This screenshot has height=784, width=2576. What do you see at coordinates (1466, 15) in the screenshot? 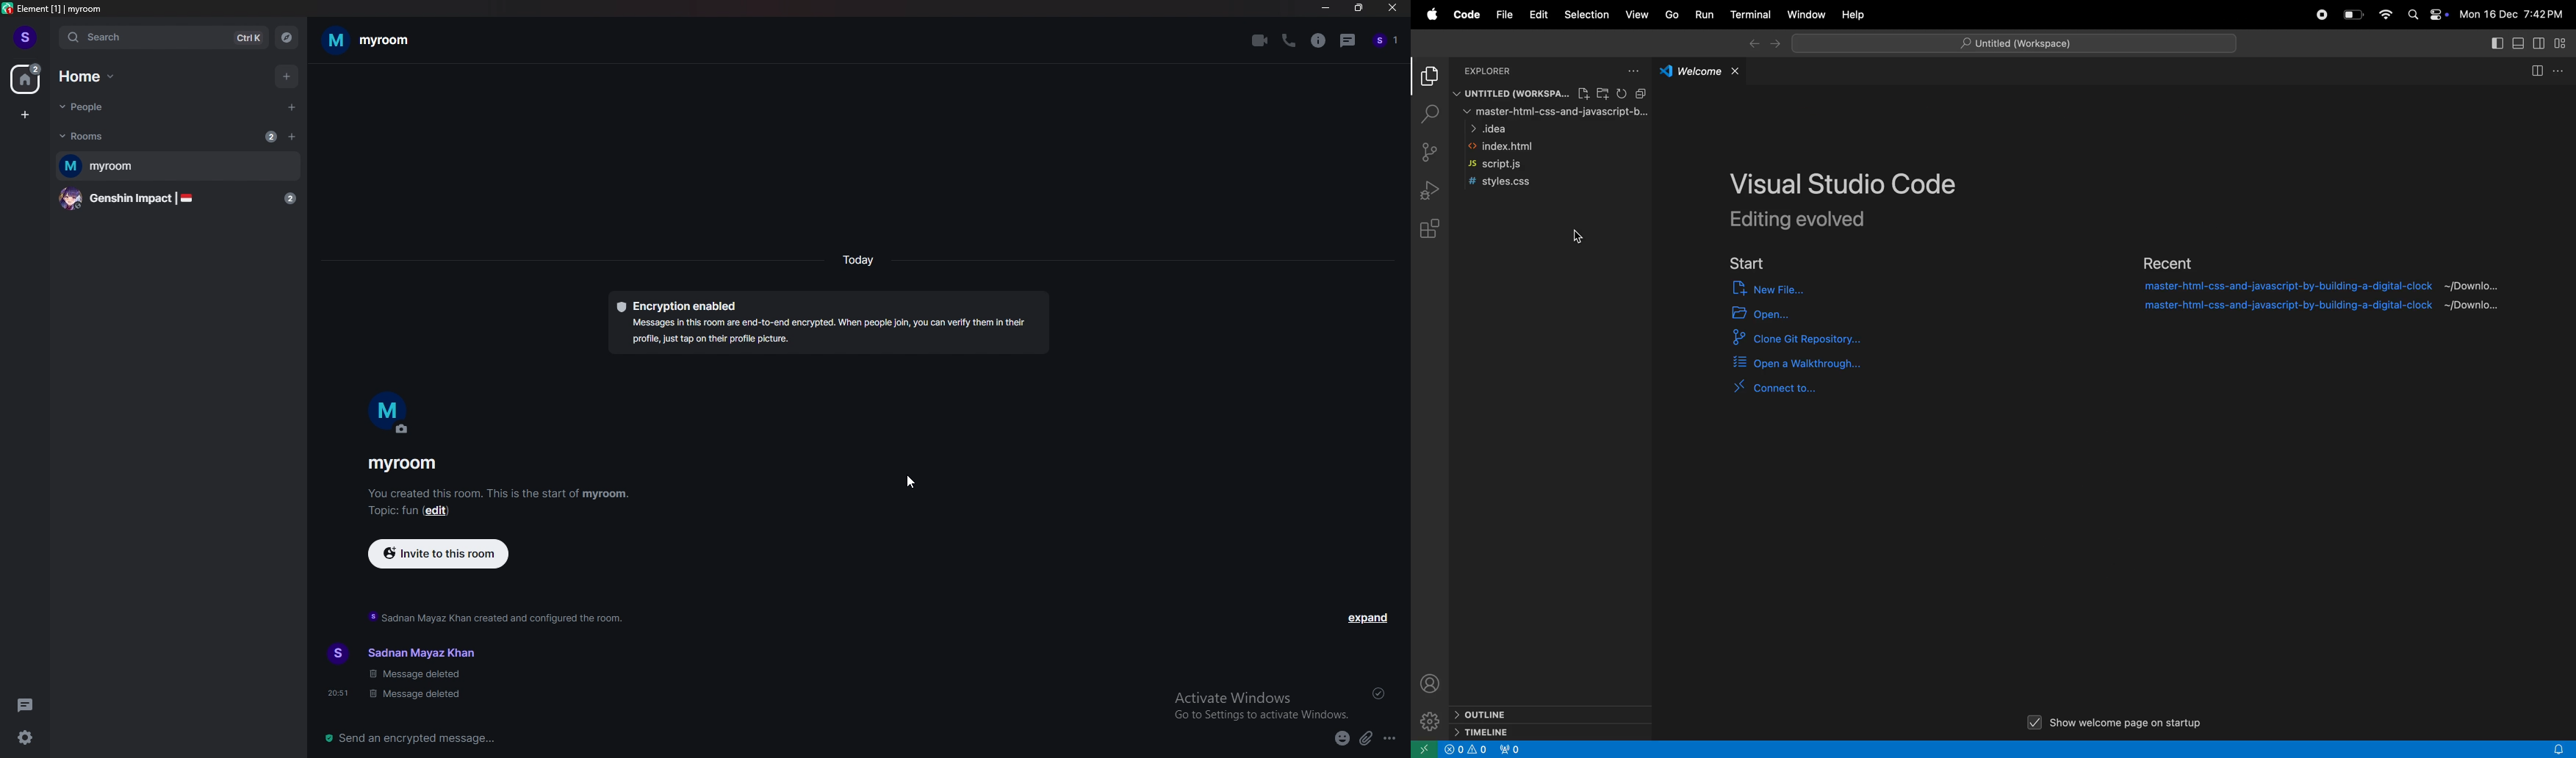
I see `code` at bounding box center [1466, 15].